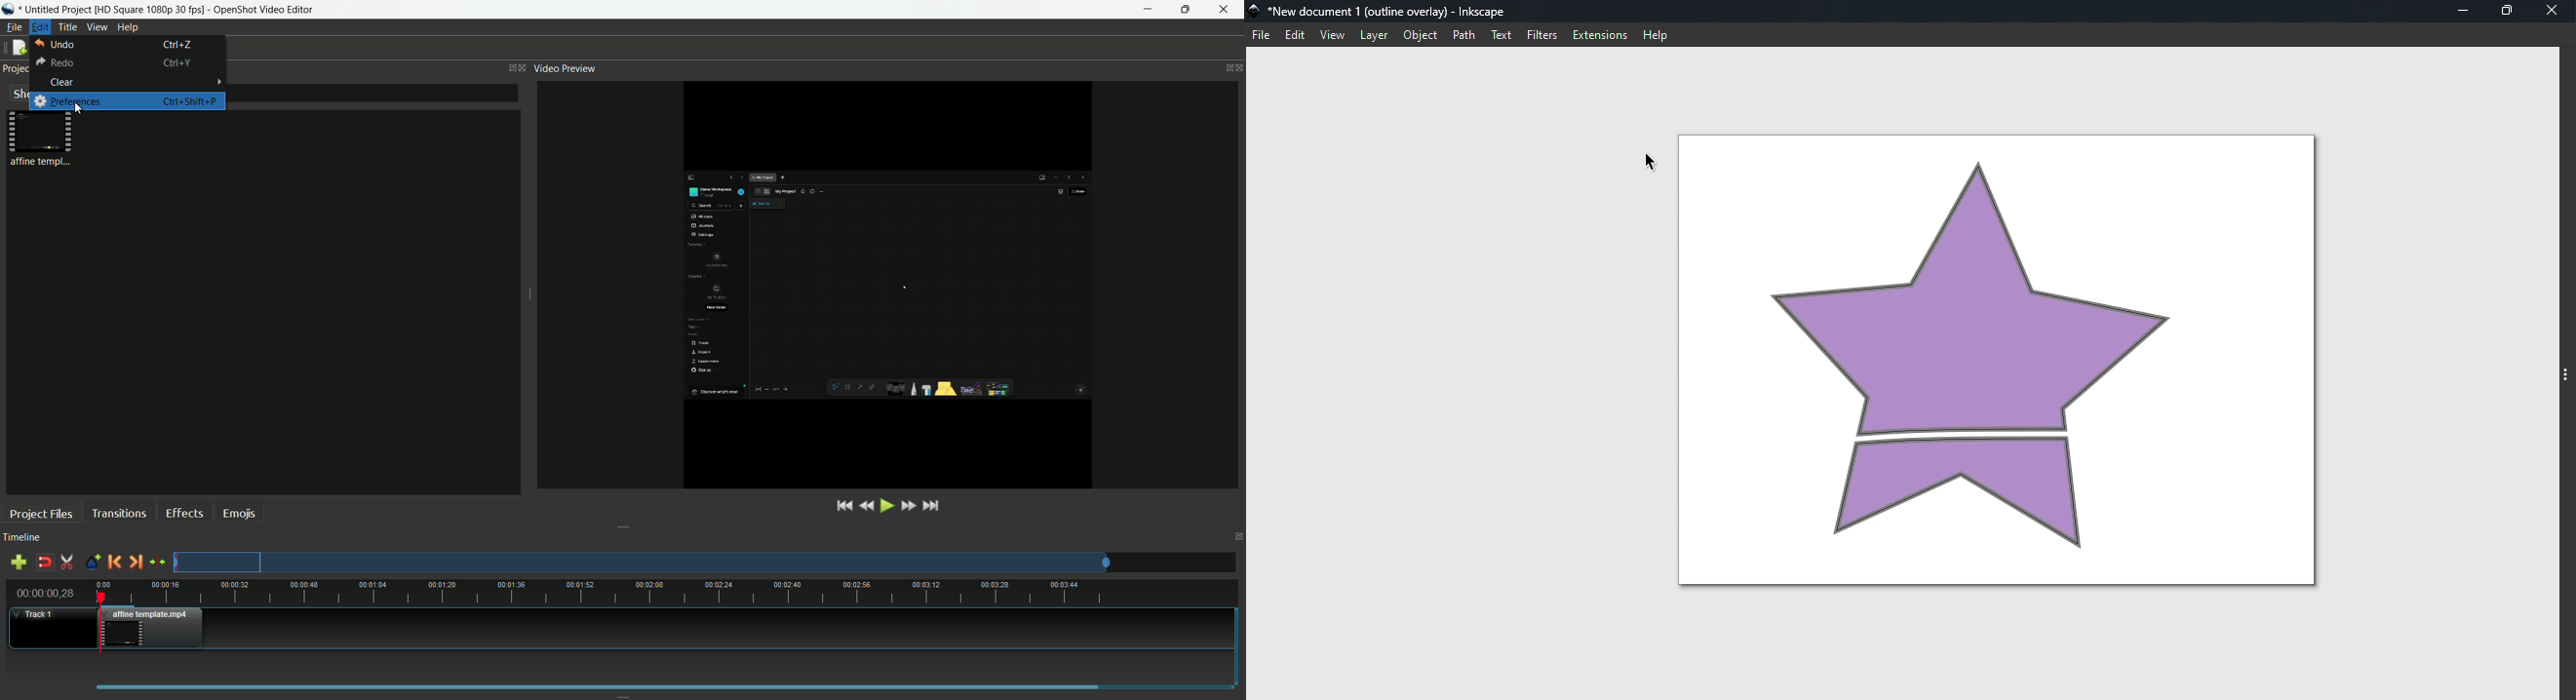 Image resolution: width=2576 pixels, height=700 pixels. What do you see at coordinates (2467, 11) in the screenshot?
I see `Minimize` at bounding box center [2467, 11].